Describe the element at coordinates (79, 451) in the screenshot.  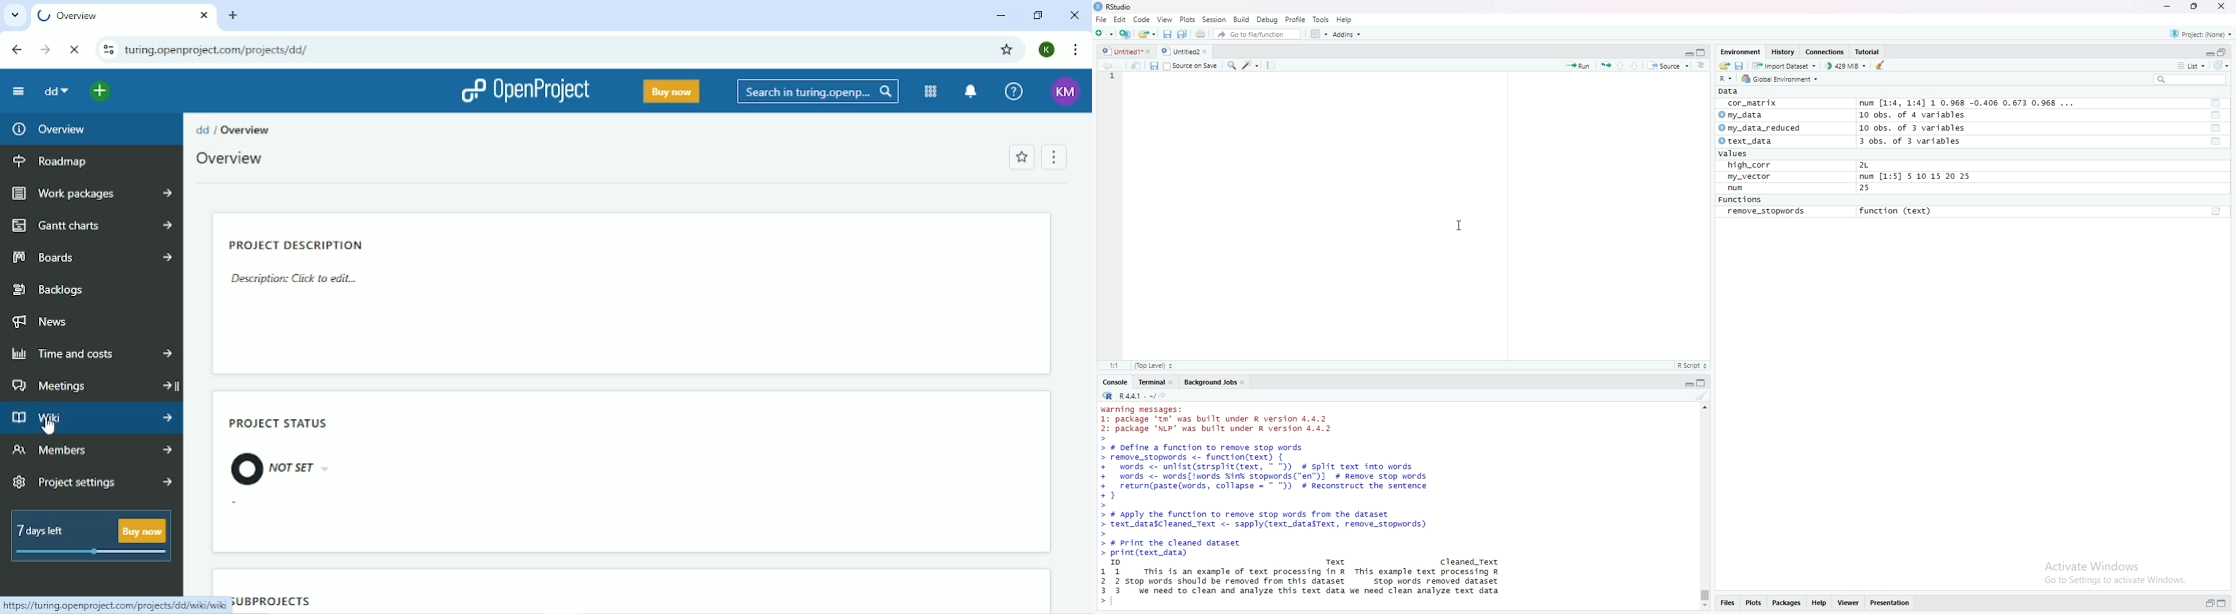
I see `Members` at that location.